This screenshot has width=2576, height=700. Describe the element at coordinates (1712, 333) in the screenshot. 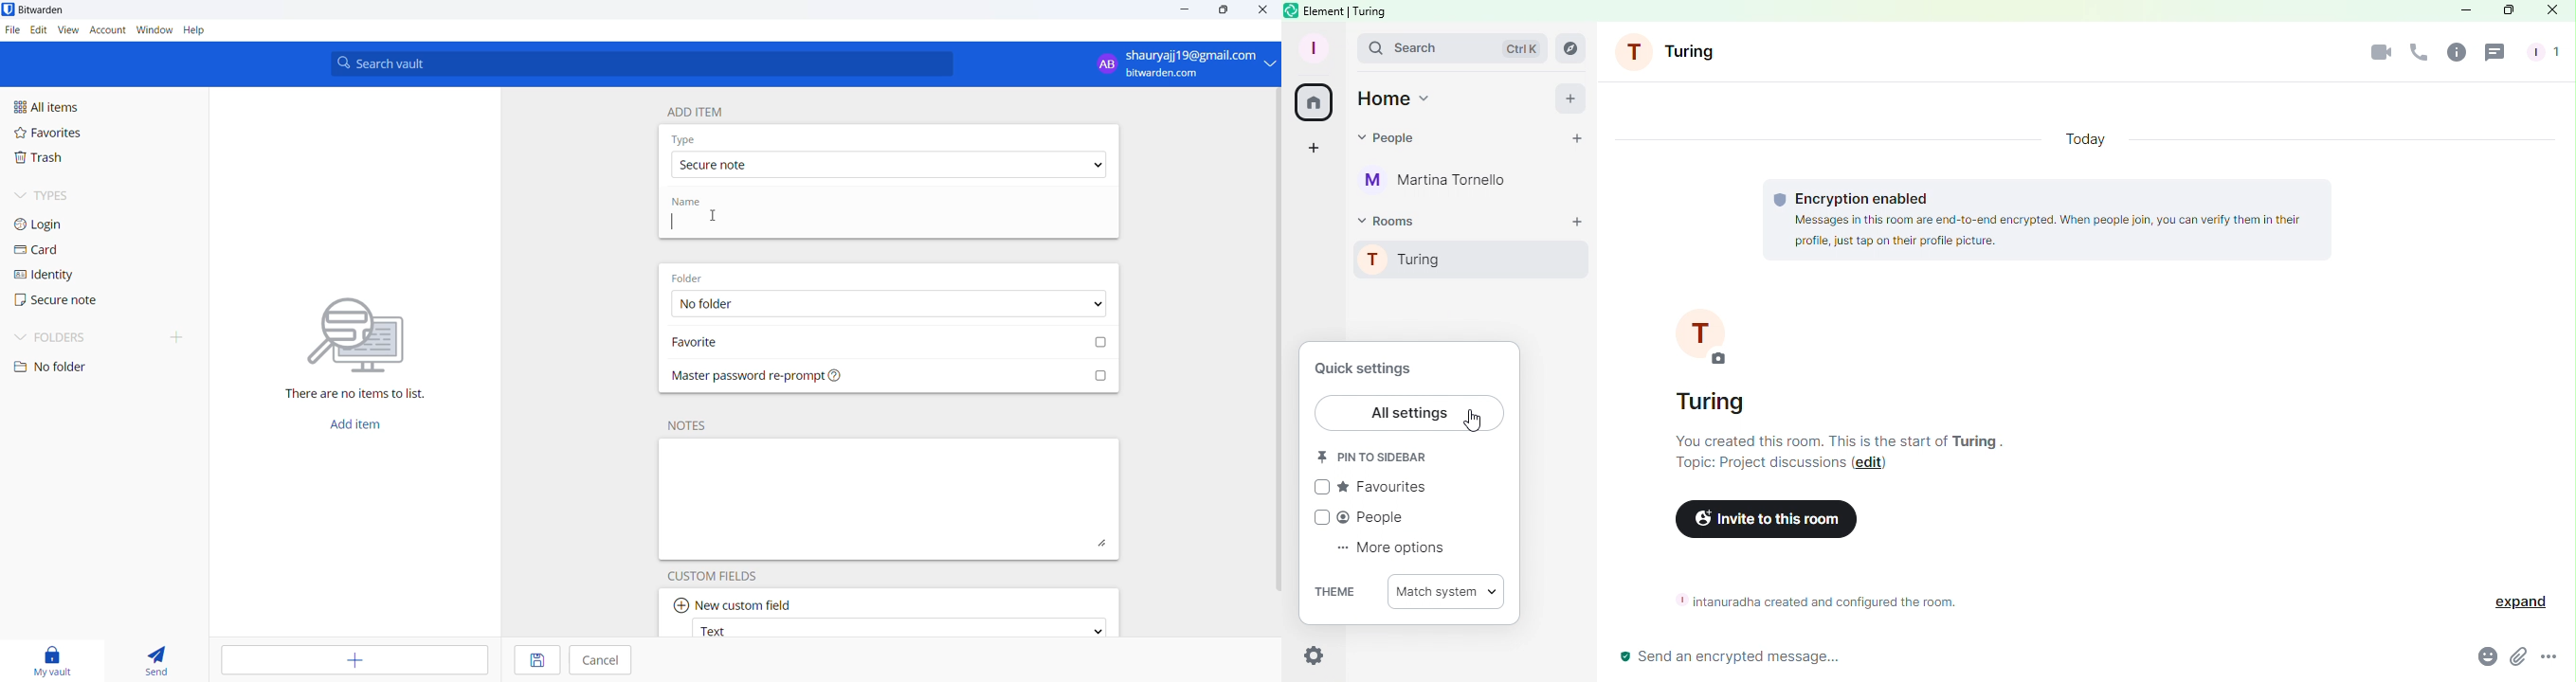

I see `Turing profile` at that location.